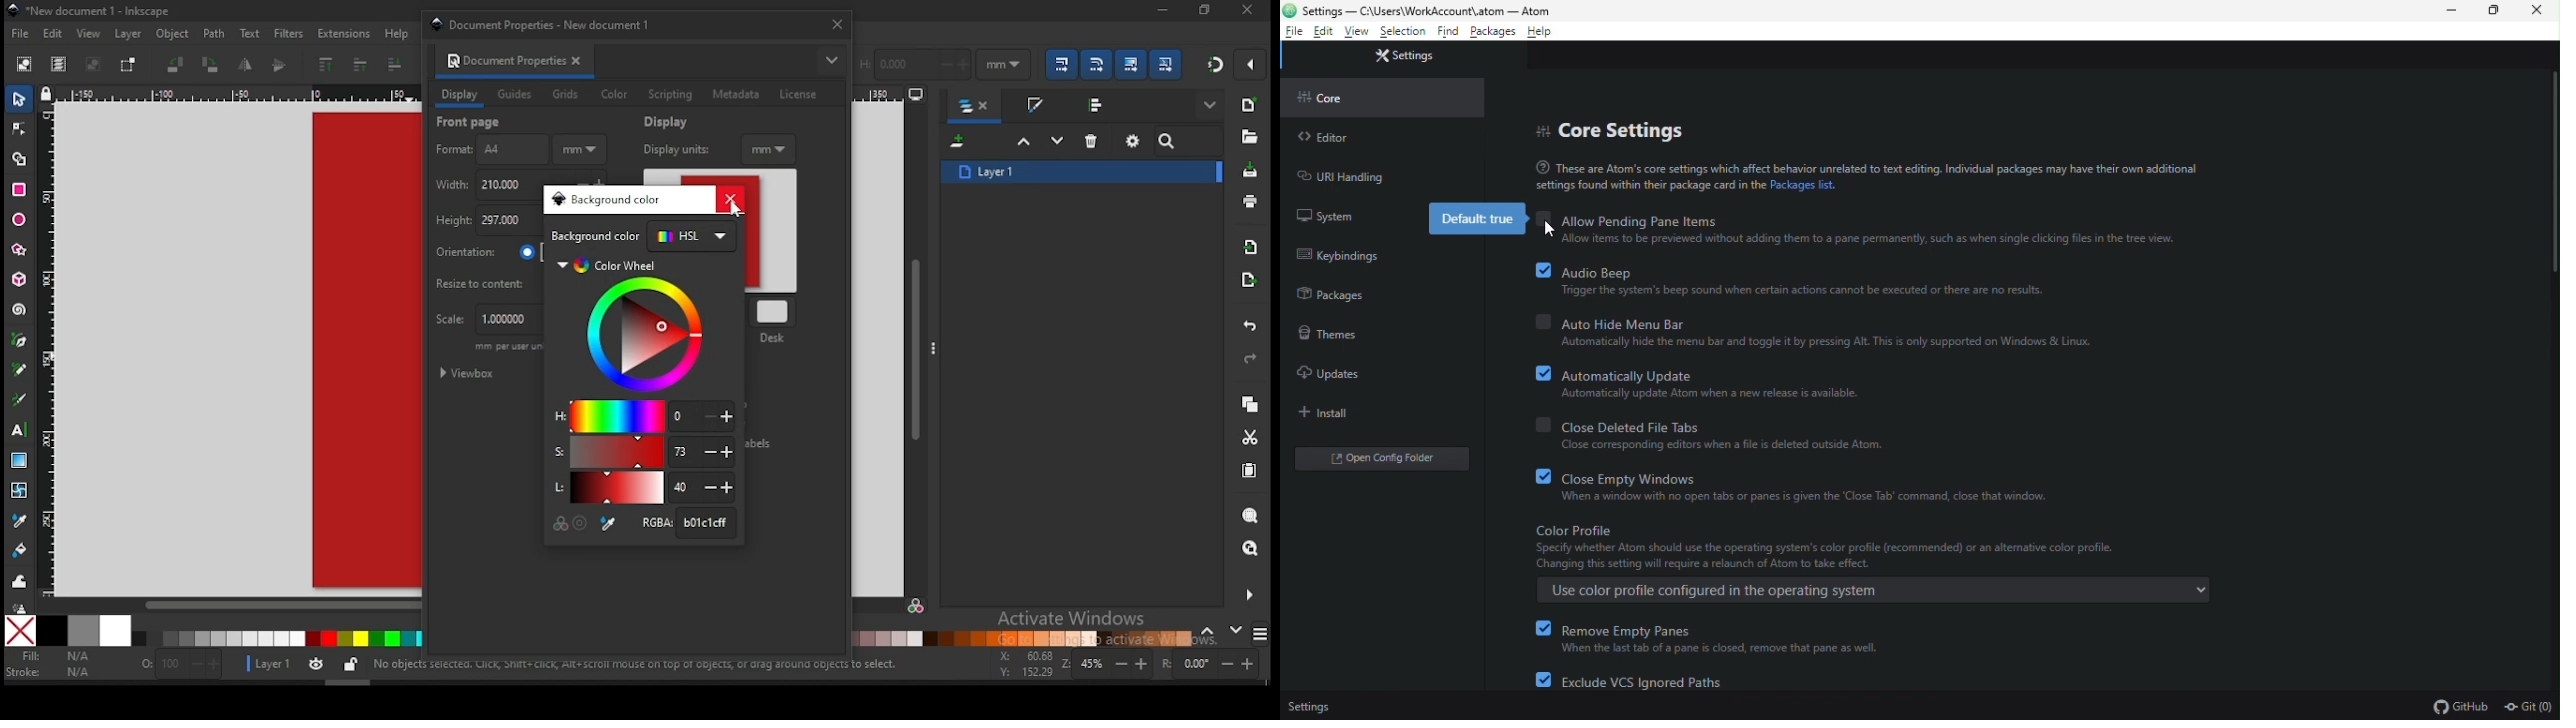  What do you see at coordinates (831, 60) in the screenshot?
I see `more options` at bounding box center [831, 60].